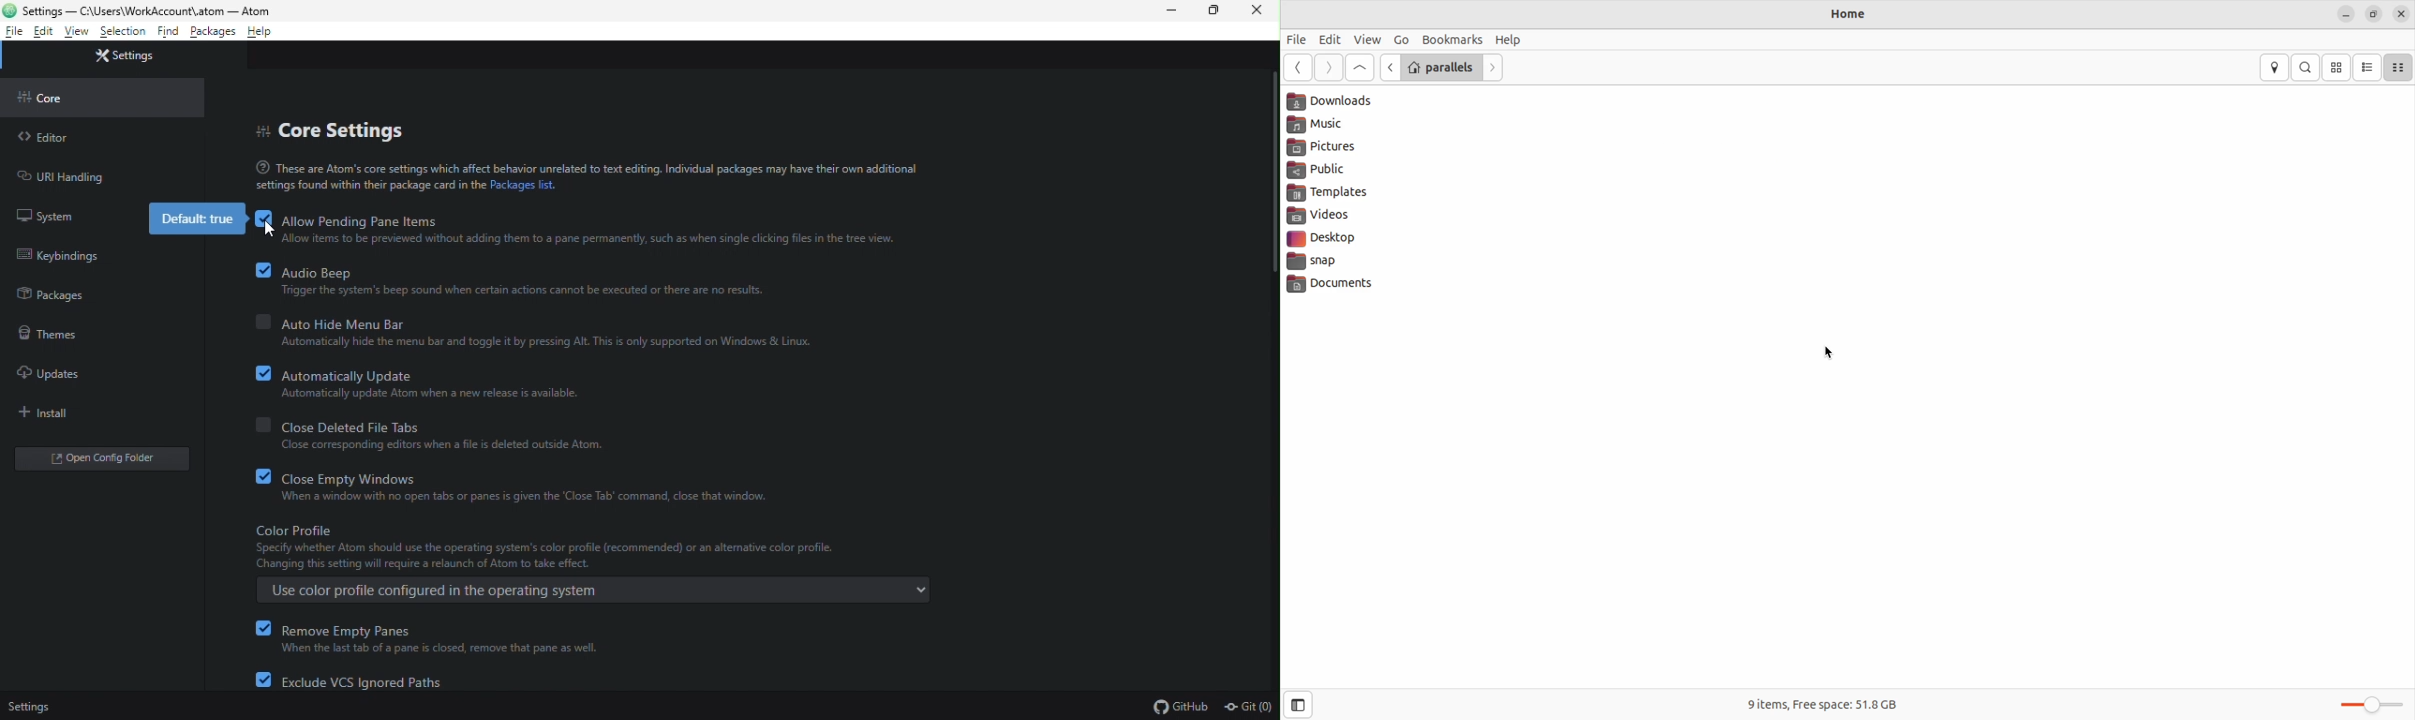 This screenshot has height=728, width=2436. Describe the element at coordinates (1256, 11) in the screenshot. I see `close` at that location.